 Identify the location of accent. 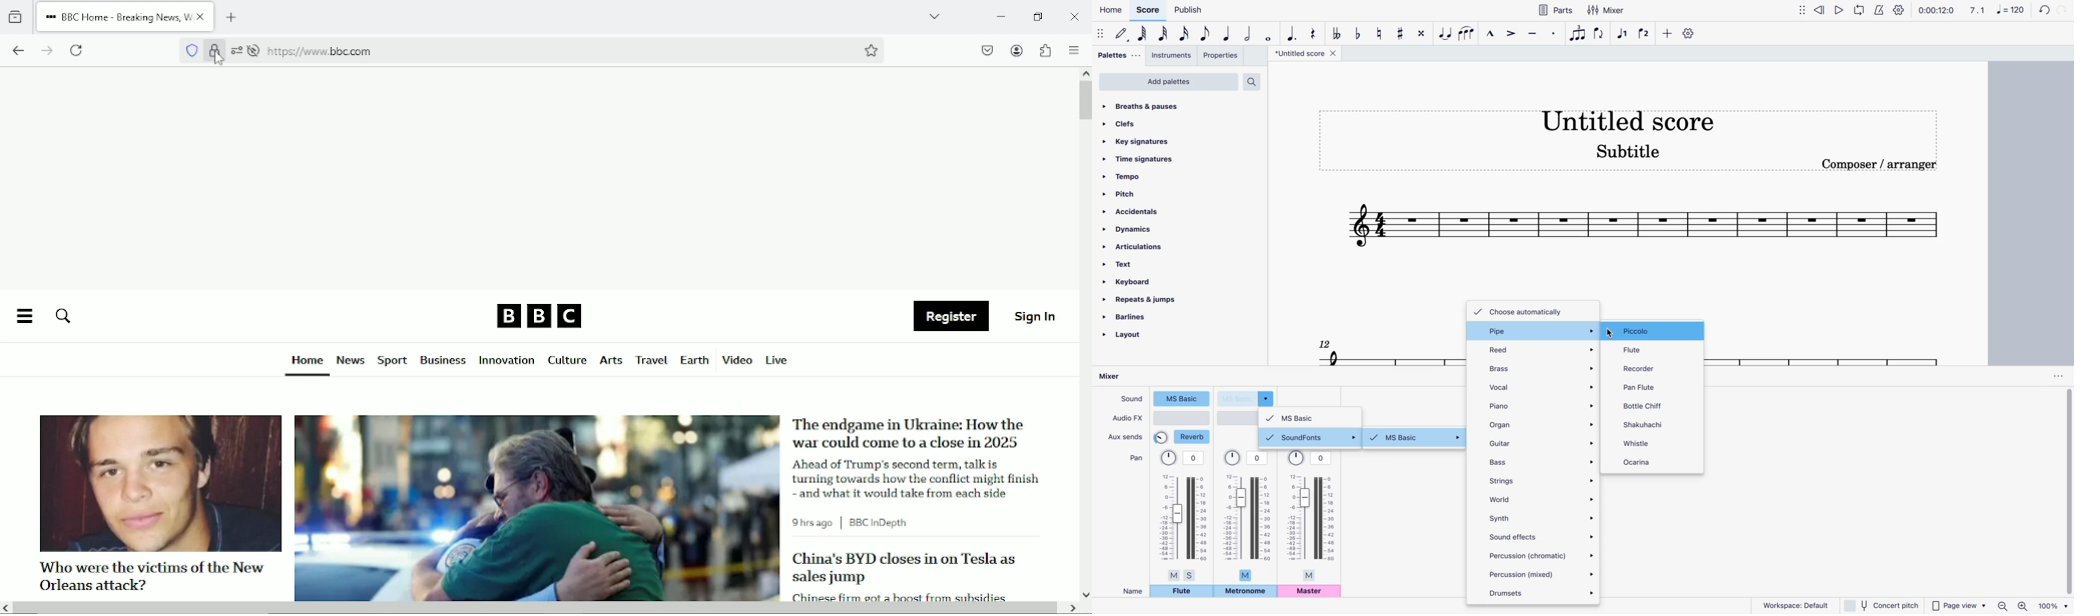
(1510, 36).